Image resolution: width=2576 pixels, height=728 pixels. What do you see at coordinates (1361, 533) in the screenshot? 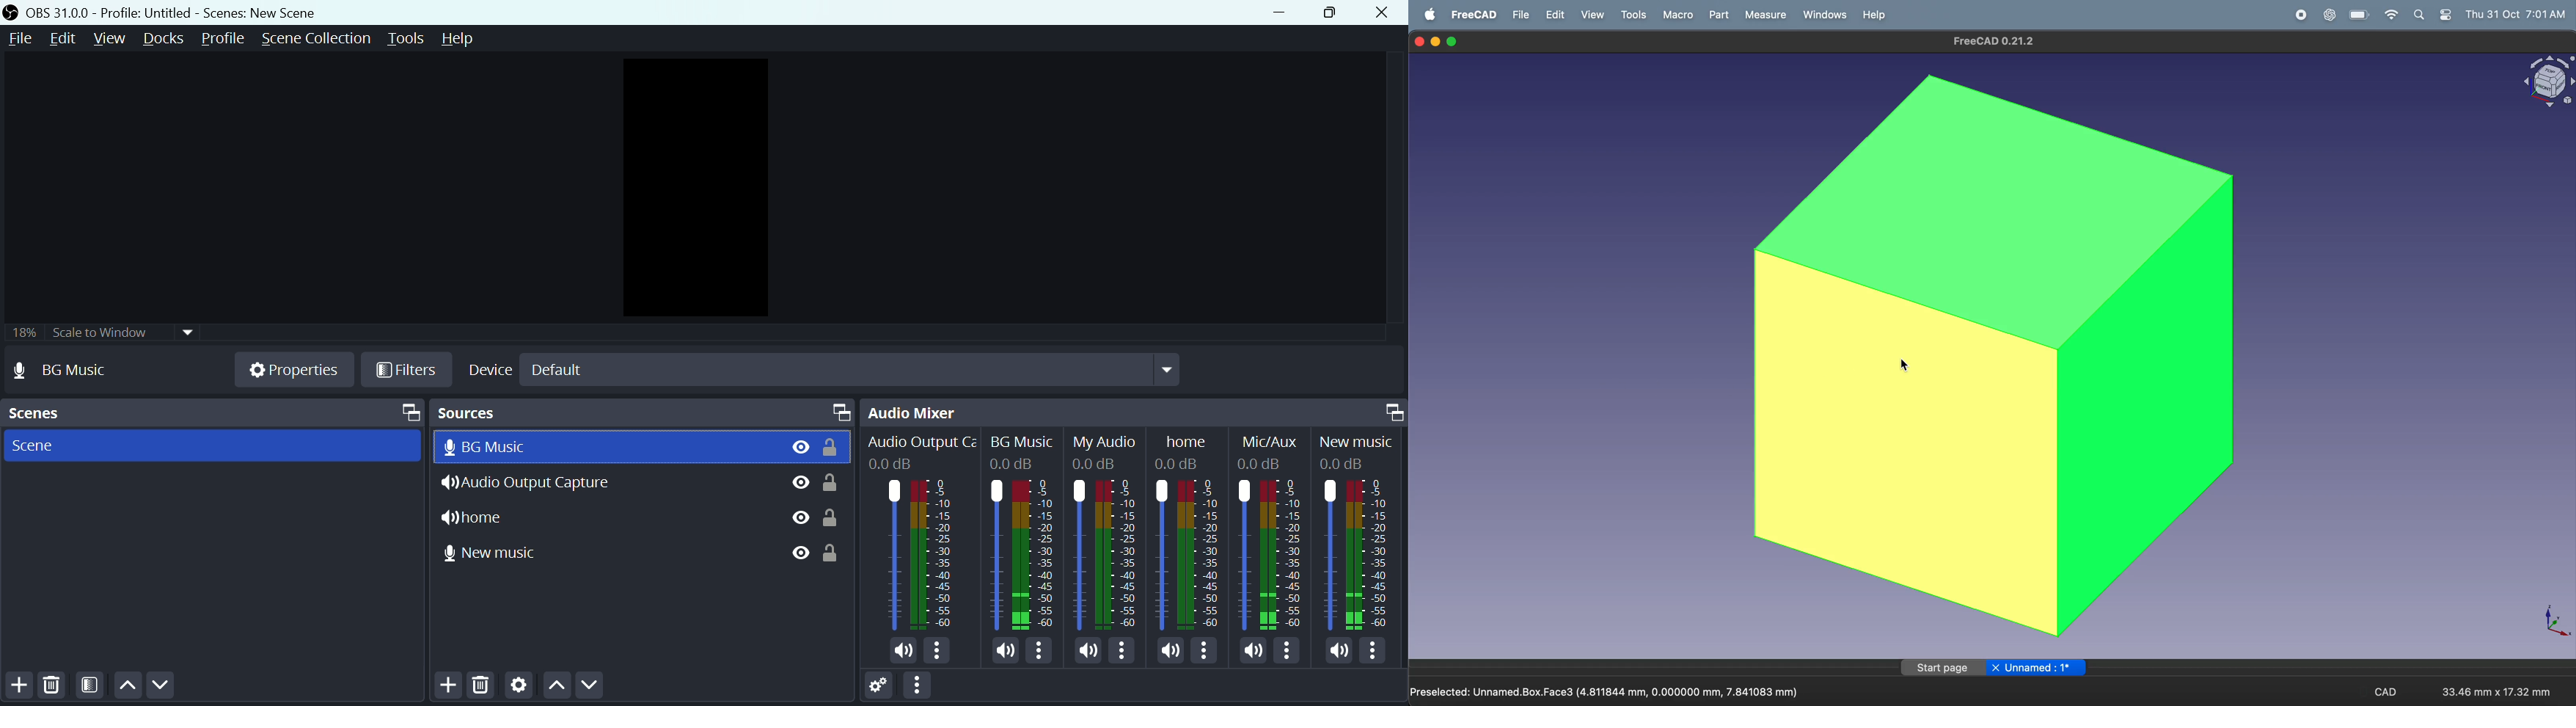
I see `New Music` at bounding box center [1361, 533].